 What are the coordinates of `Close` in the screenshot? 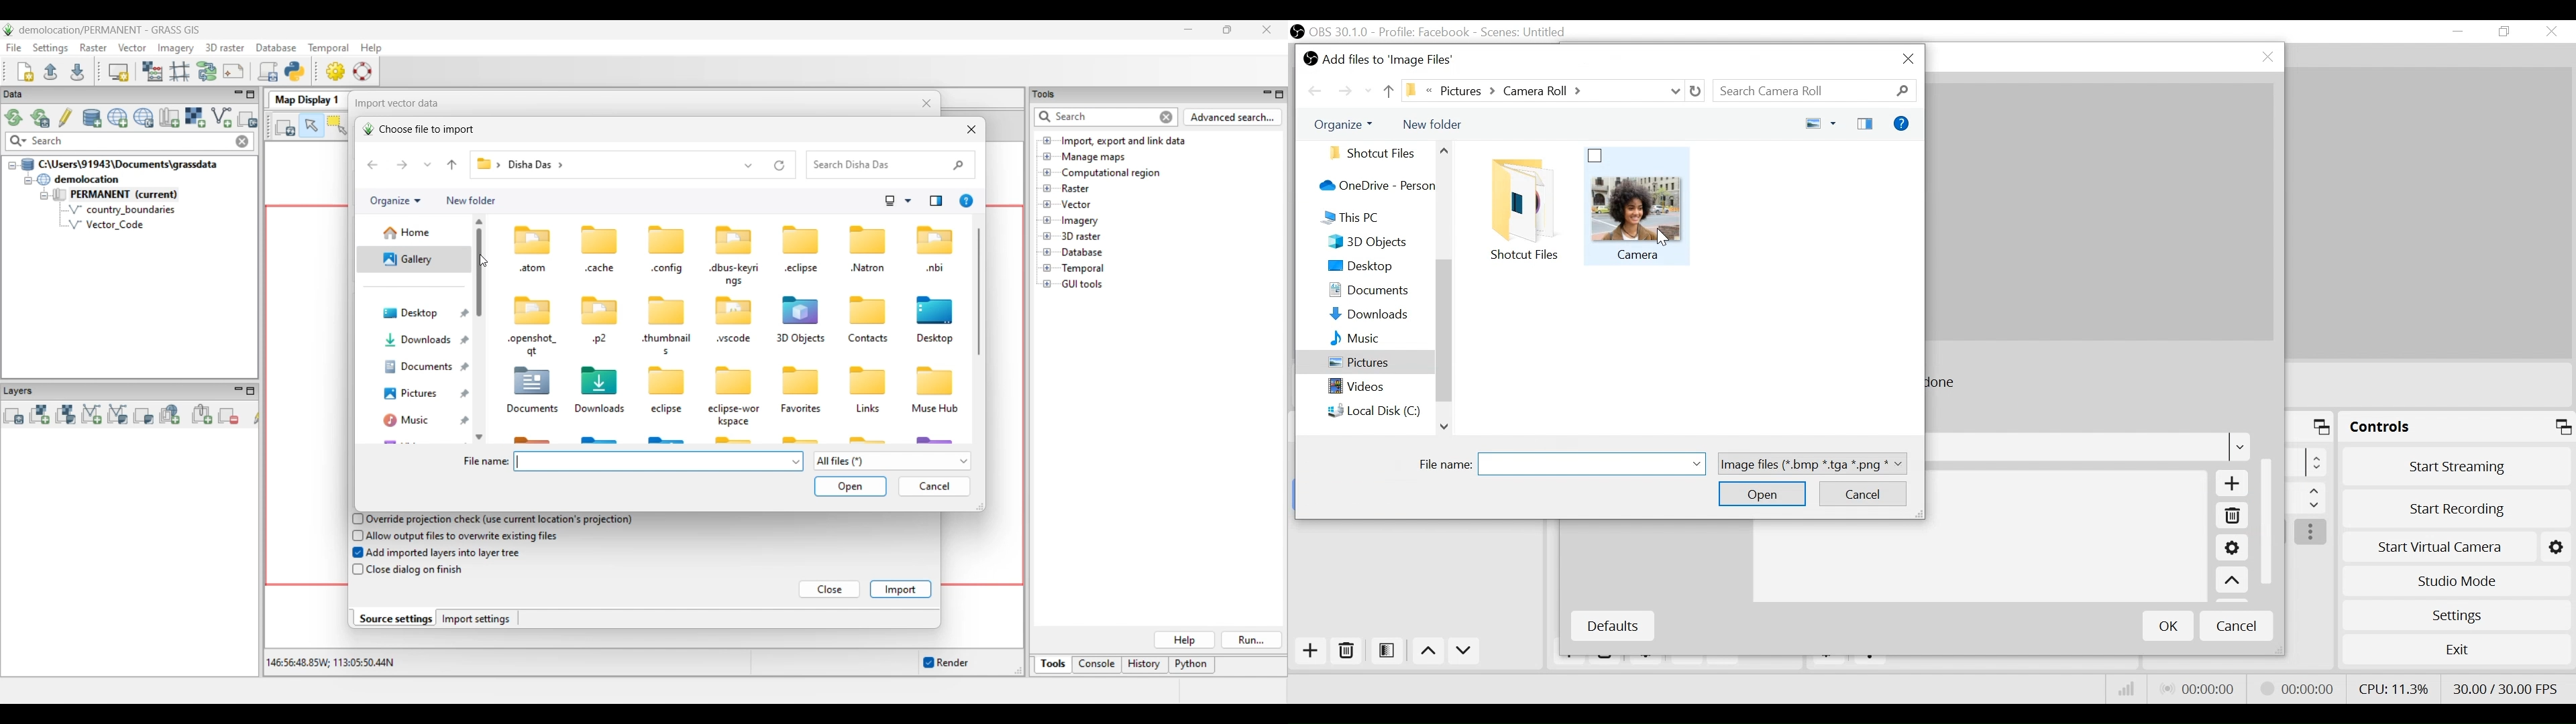 It's located at (1907, 58).